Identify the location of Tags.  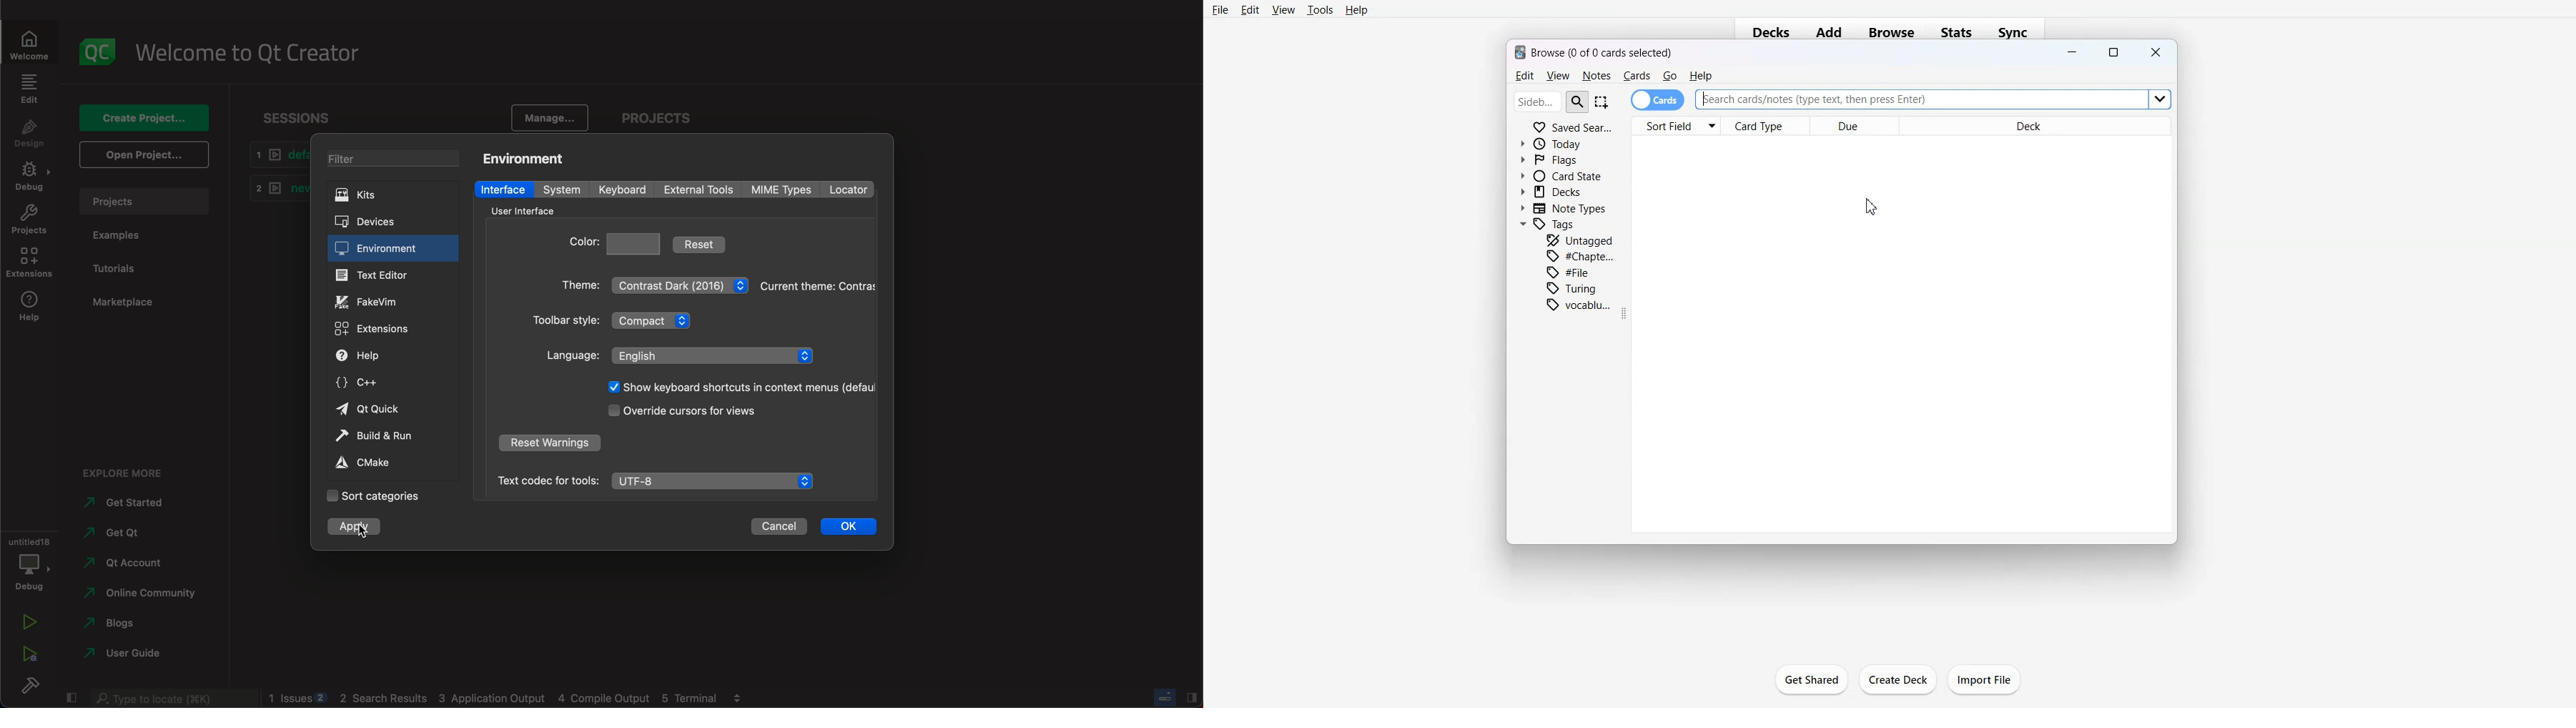
(1549, 225).